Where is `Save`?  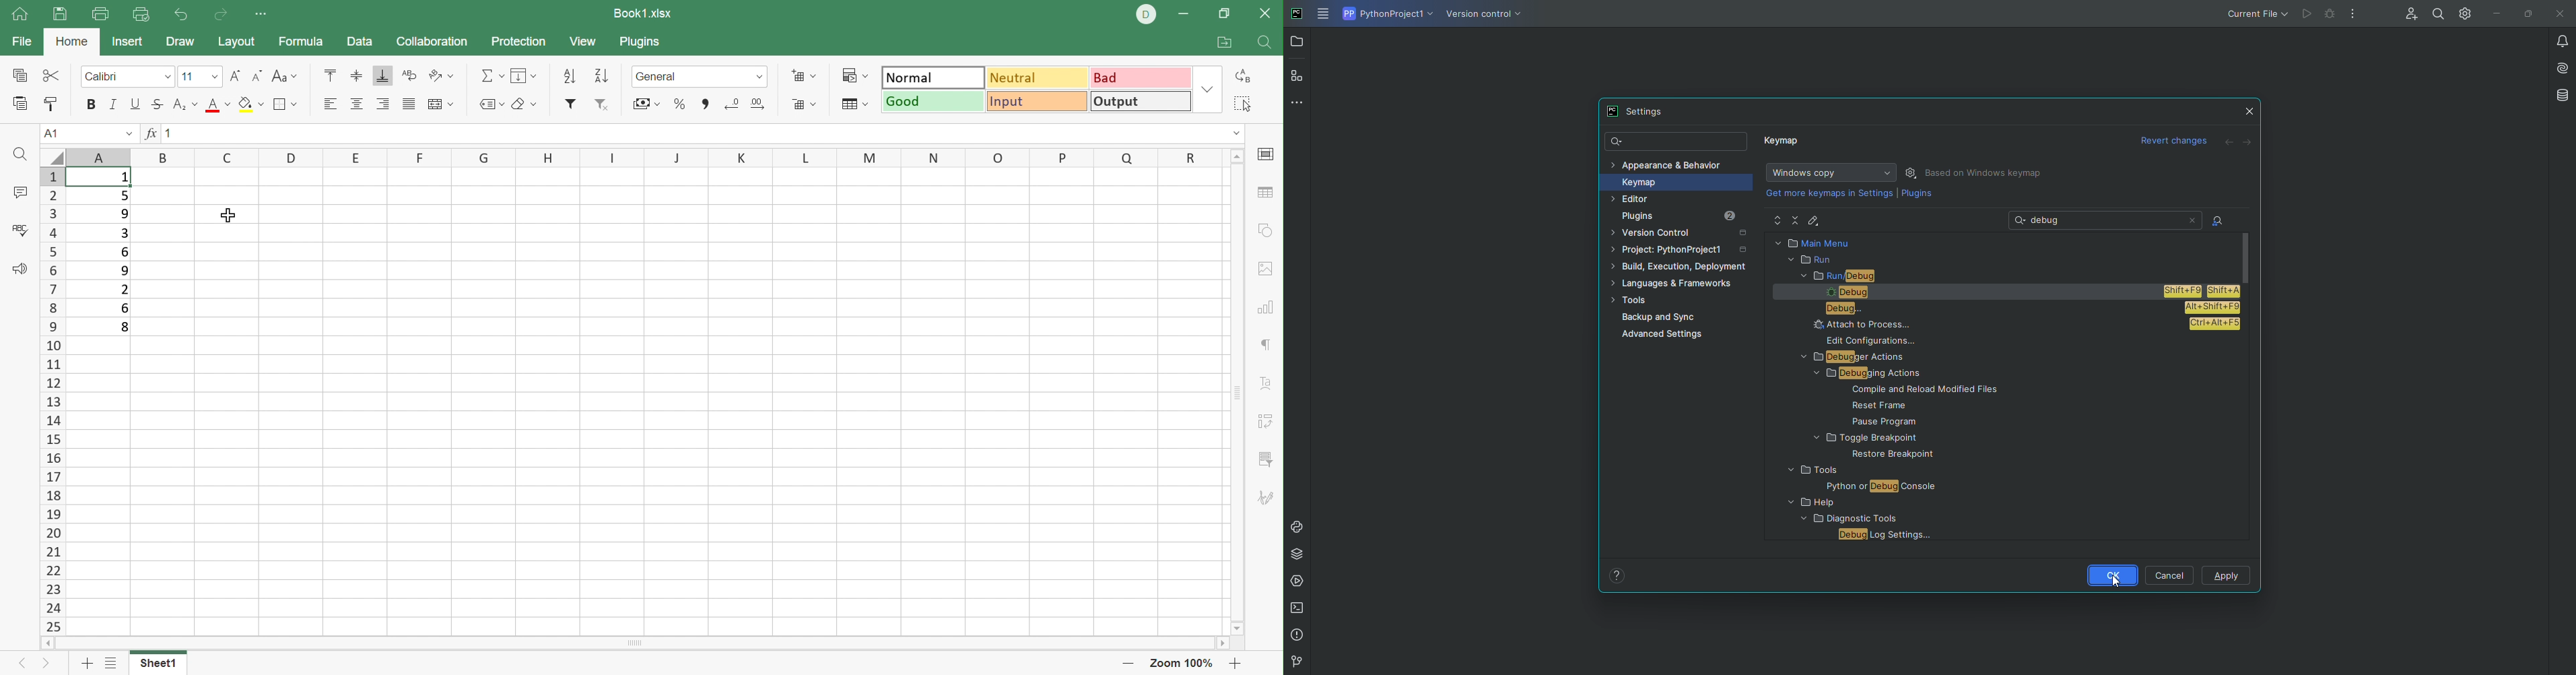
Save is located at coordinates (59, 15).